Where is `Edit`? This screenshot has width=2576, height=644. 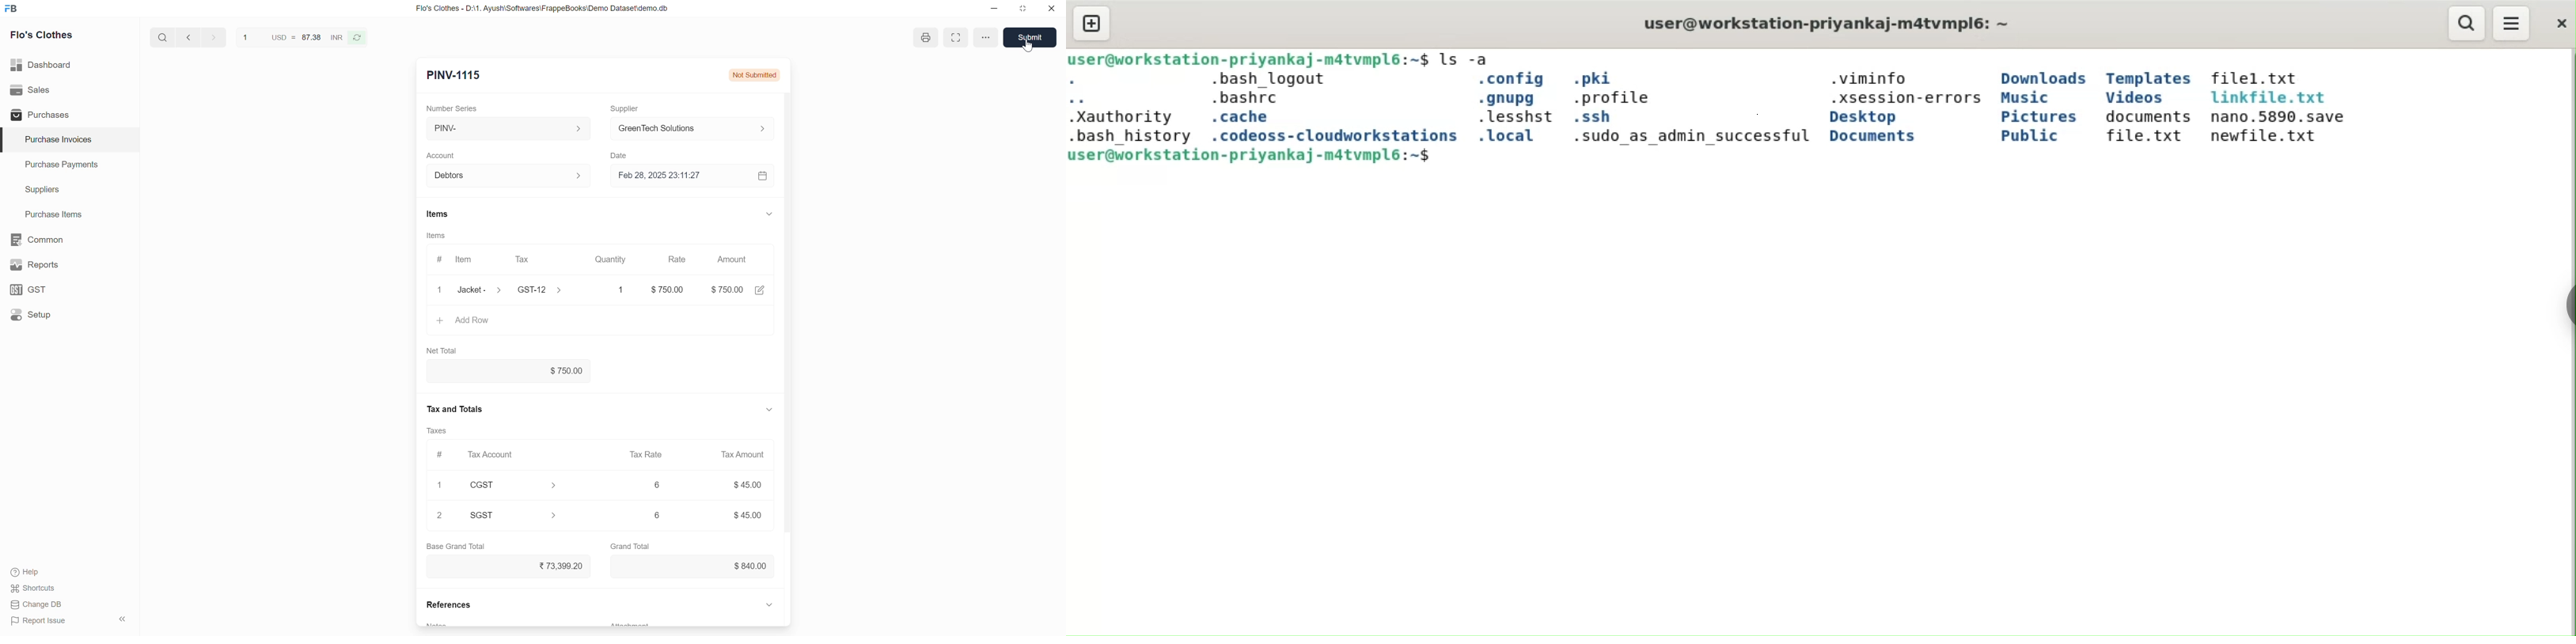
Edit is located at coordinates (760, 290).